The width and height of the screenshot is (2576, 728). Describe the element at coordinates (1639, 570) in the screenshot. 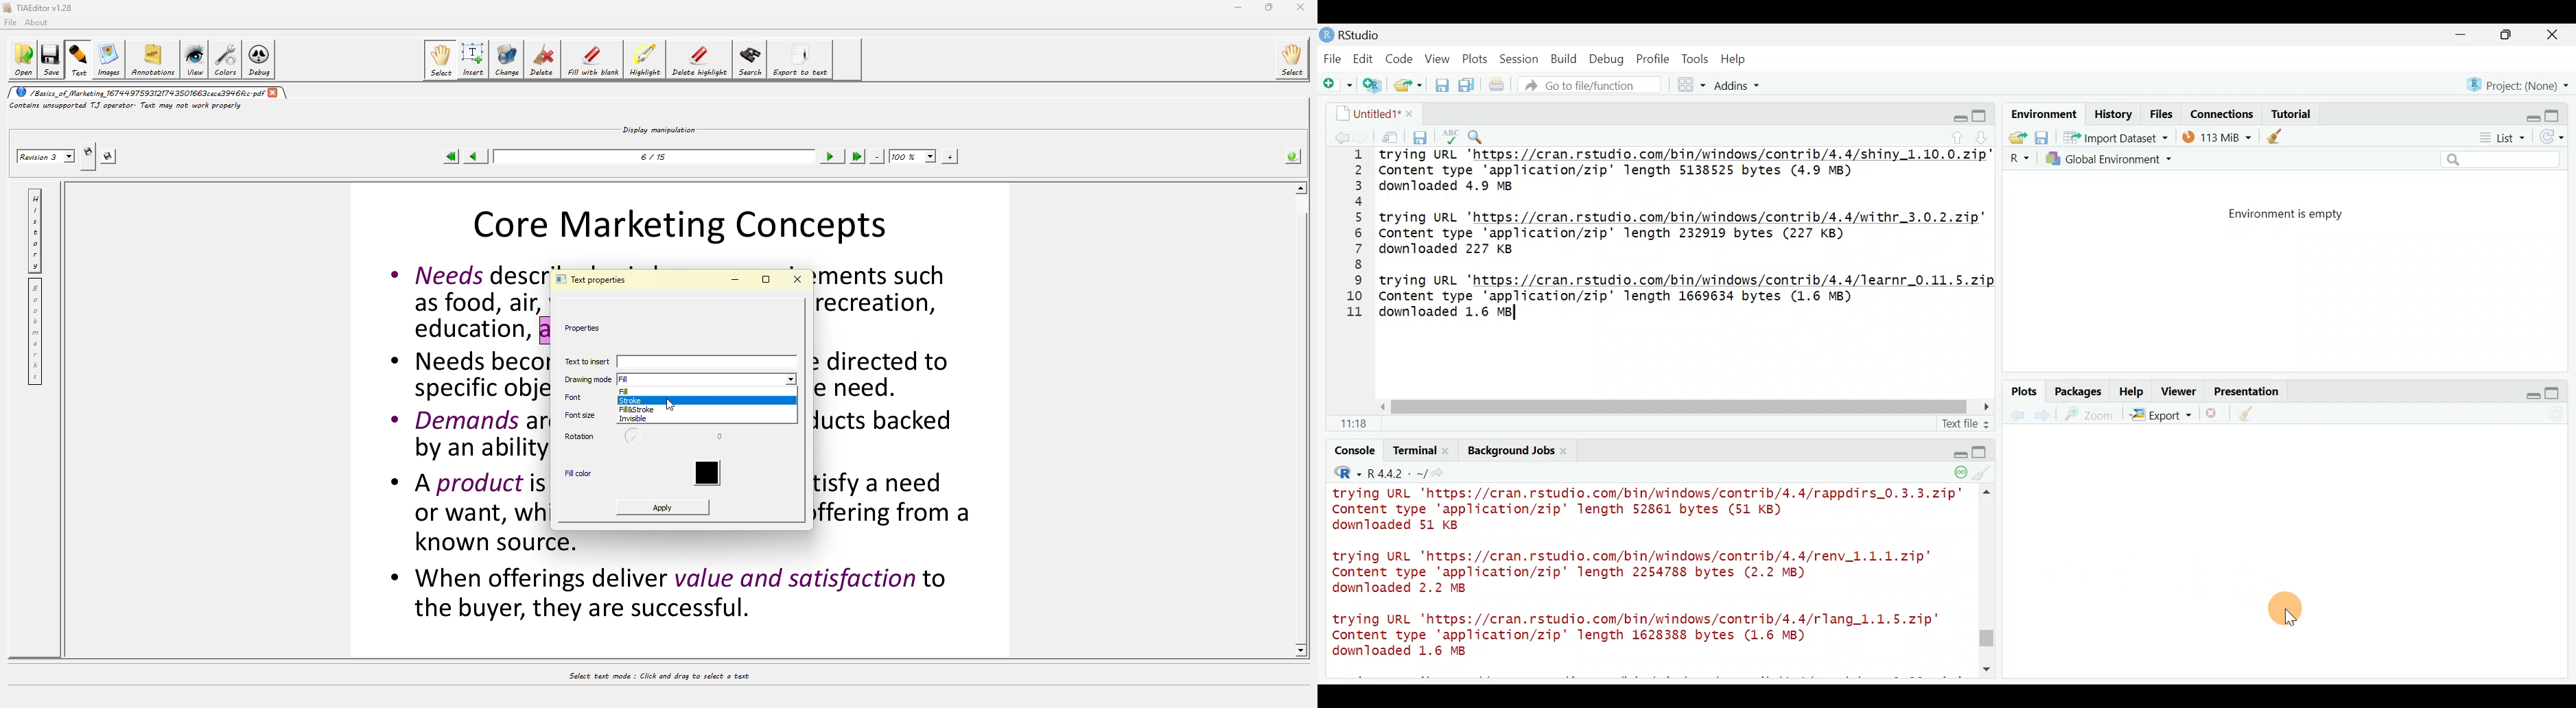

I see `trying URL “nteps: //cran. studio. con/bin/iifdous /contrib/4. 4/renv 1.1.1. 215°
Content type 'application/zip' length 225 bytes (2.2 MB)
downloaded 2.2 MB` at that location.